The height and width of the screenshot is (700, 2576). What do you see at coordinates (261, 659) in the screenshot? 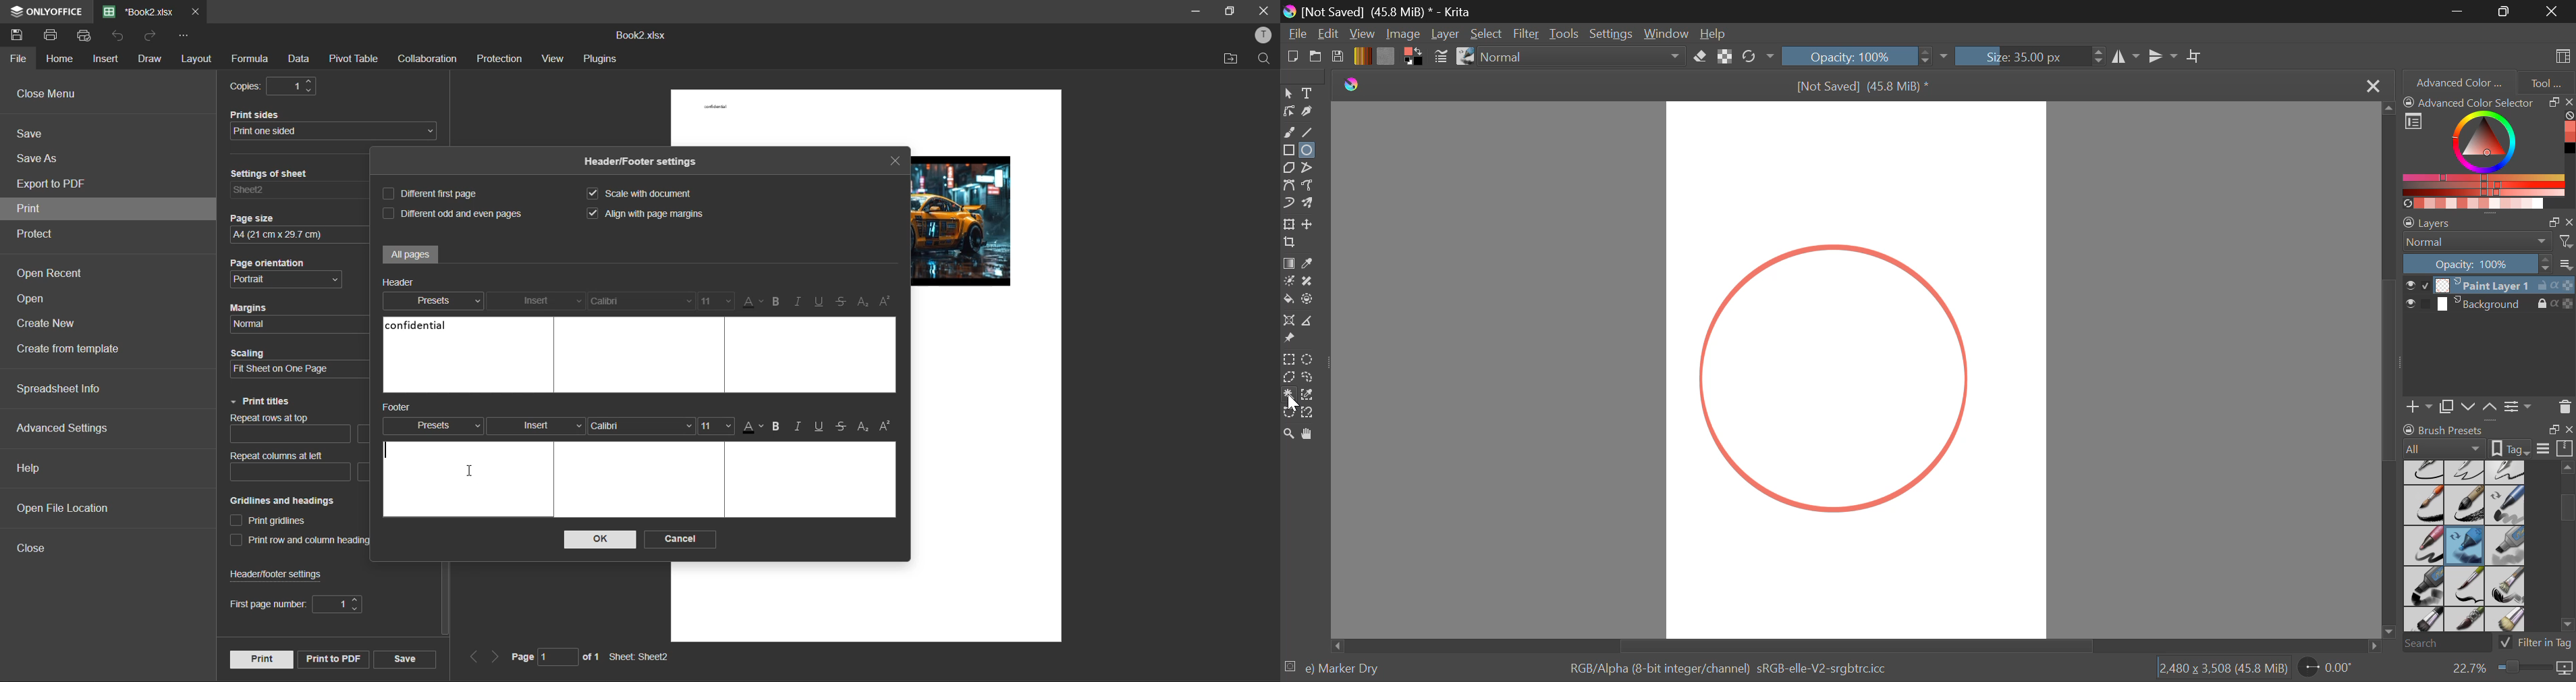
I see `print` at bounding box center [261, 659].